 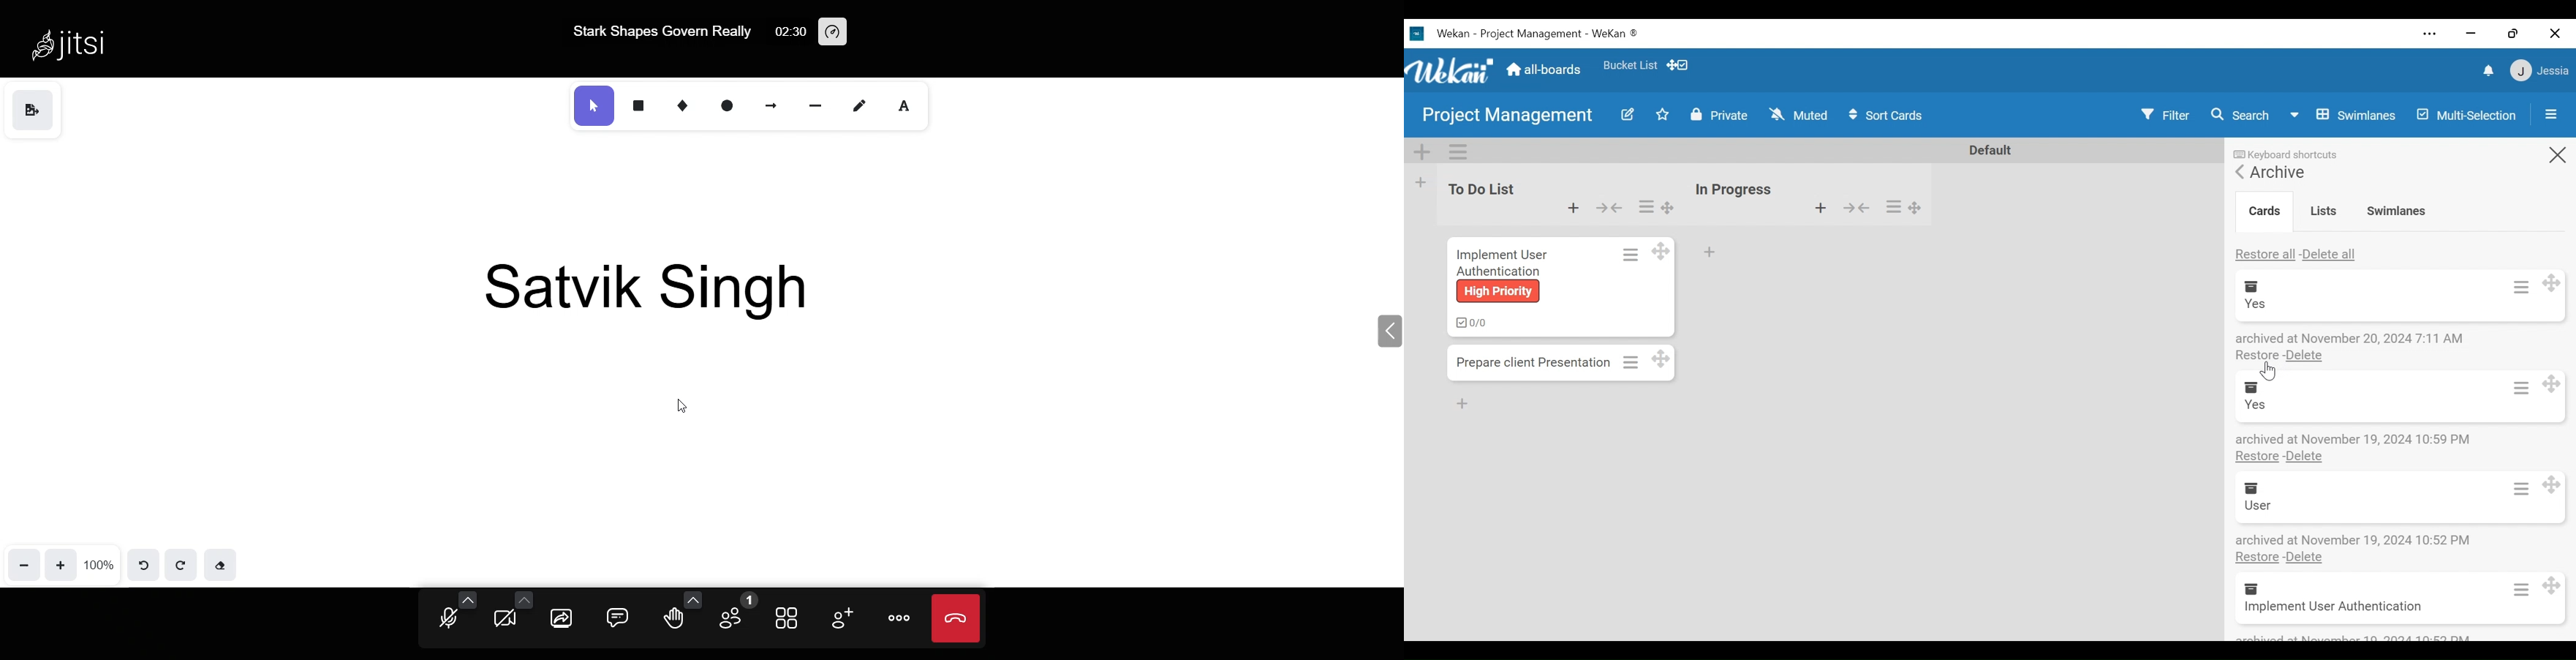 I want to click on member menu, so click(x=2539, y=69).